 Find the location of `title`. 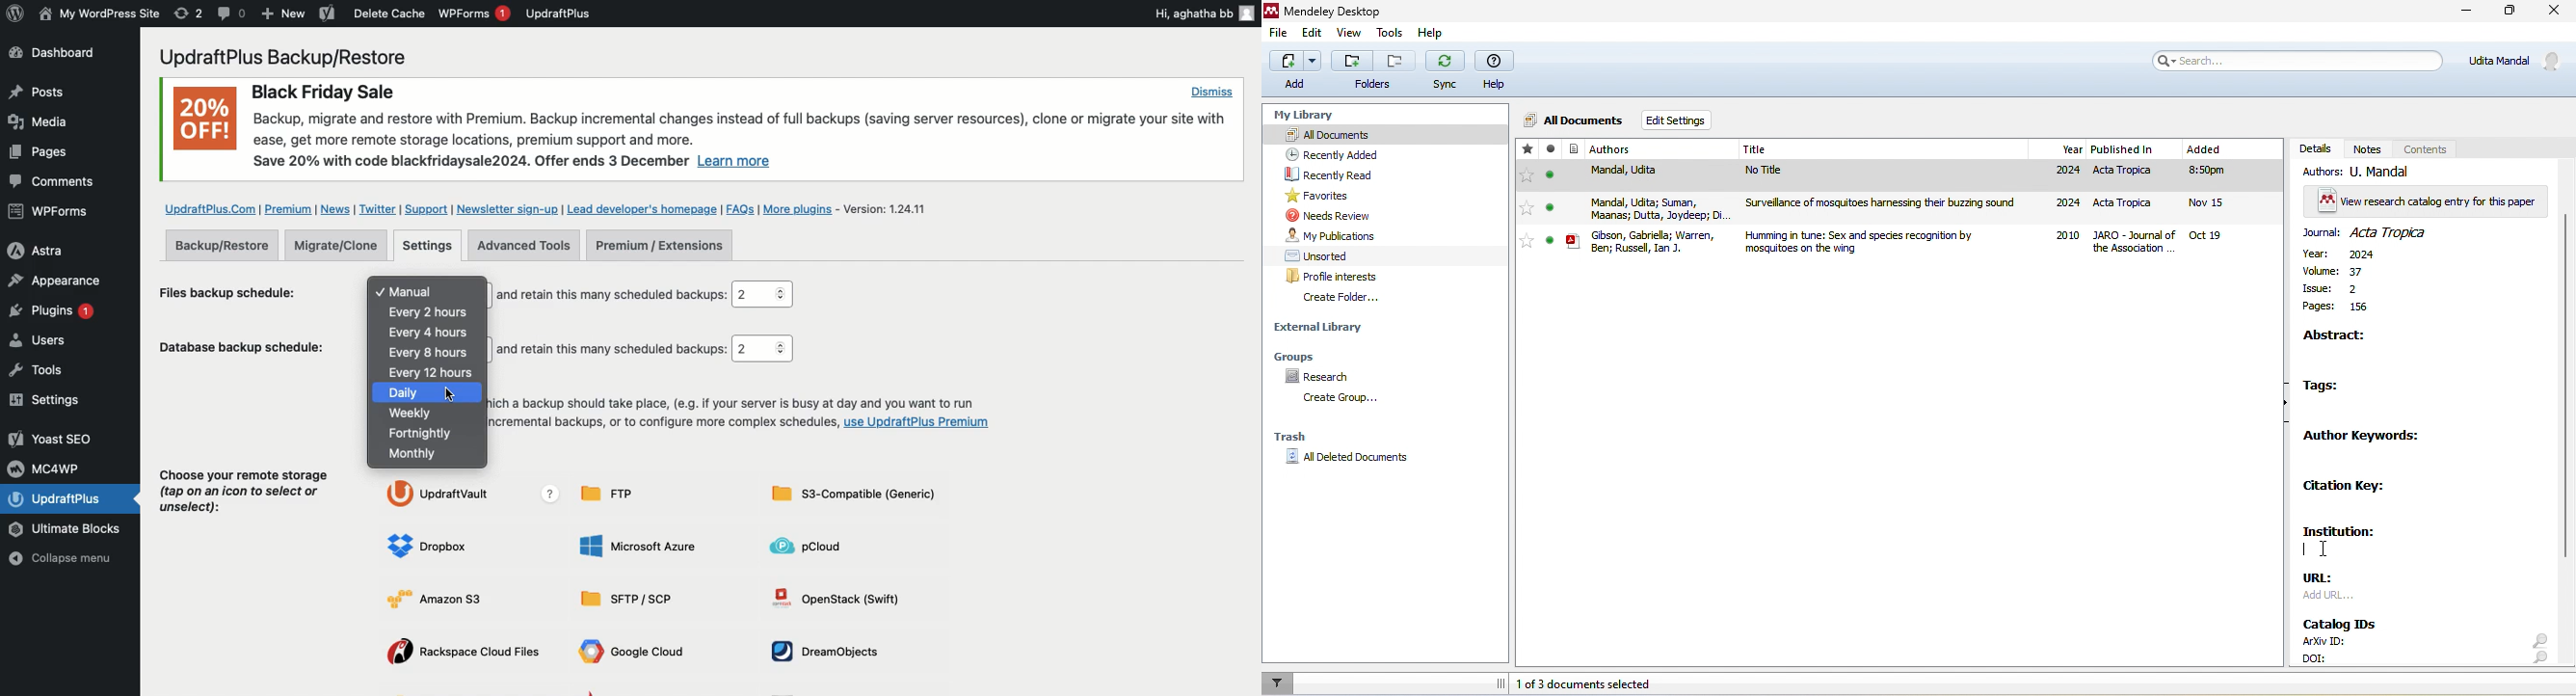

title is located at coordinates (1885, 149).